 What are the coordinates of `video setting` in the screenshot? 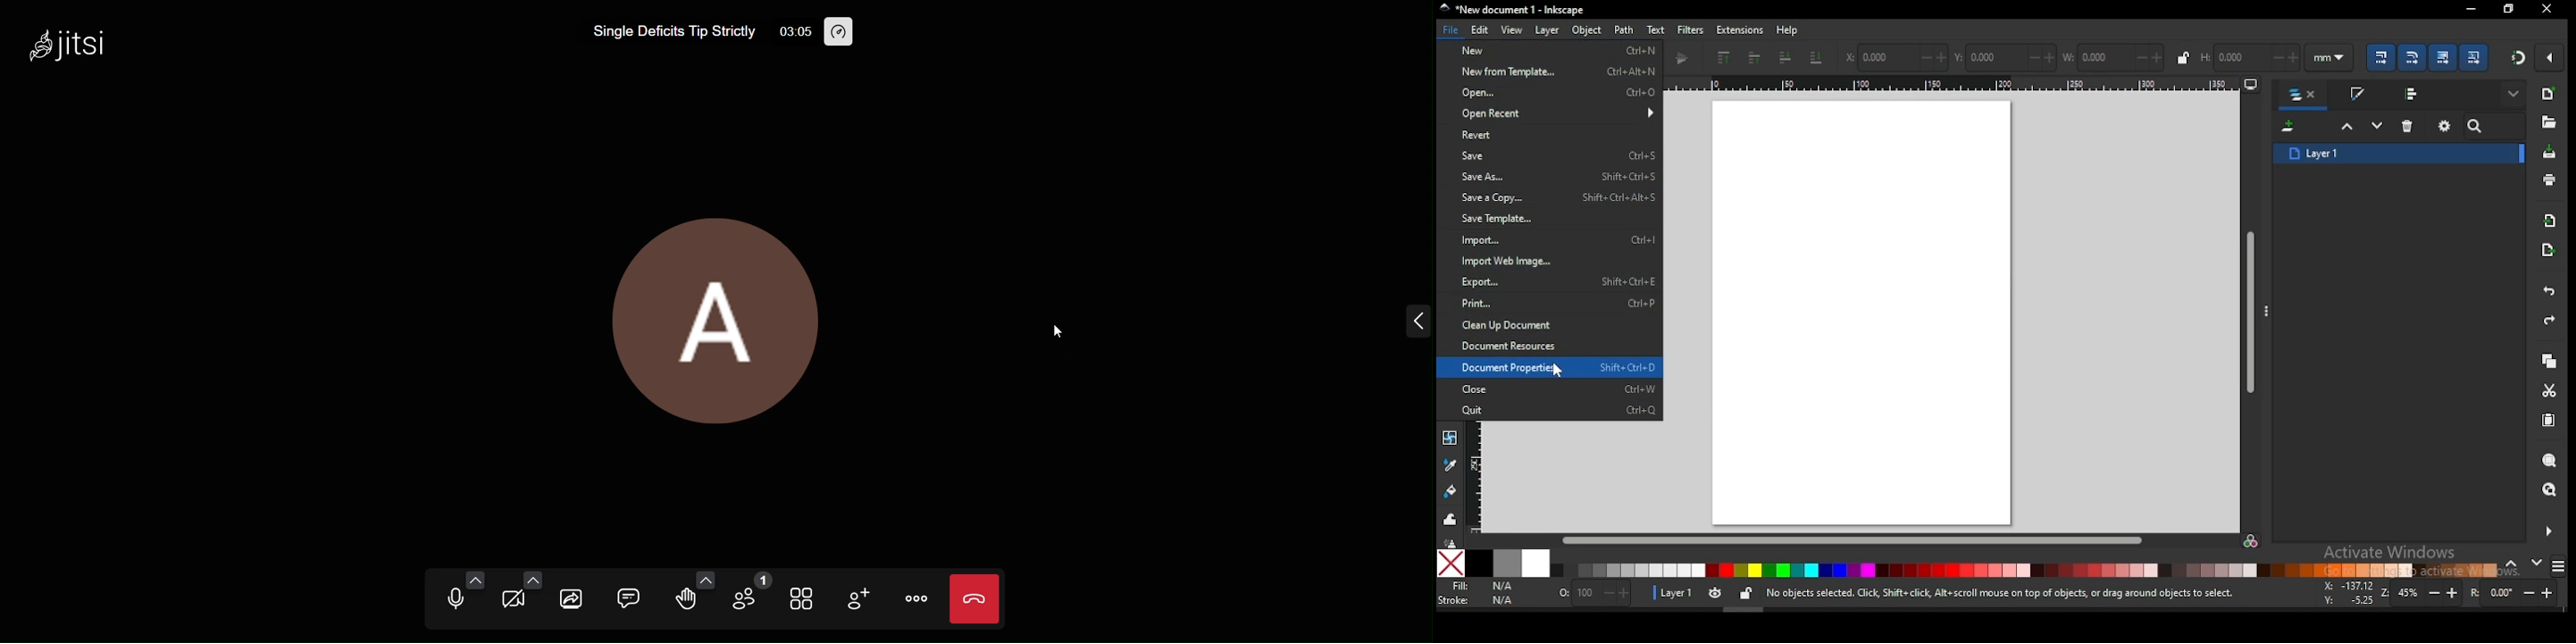 It's located at (534, 579).